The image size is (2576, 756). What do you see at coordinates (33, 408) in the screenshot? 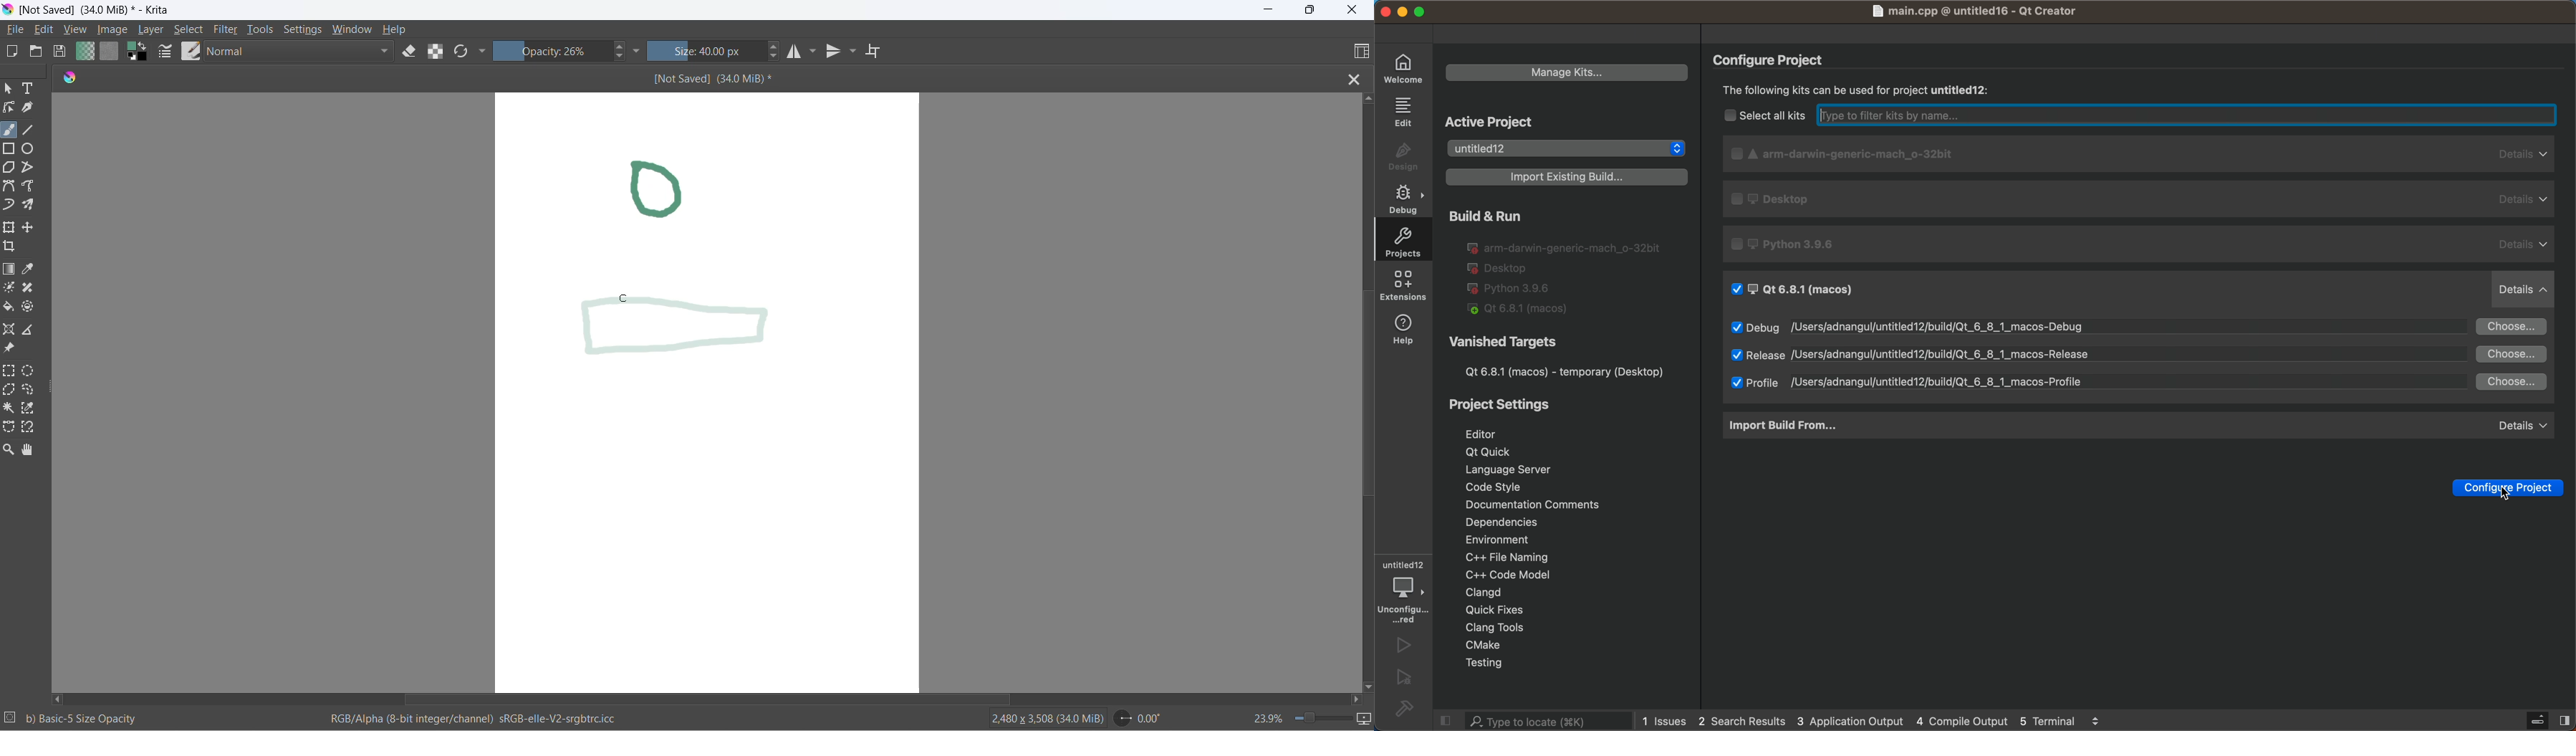
I see `similar color selection tool` at bounding box center [33, 408].